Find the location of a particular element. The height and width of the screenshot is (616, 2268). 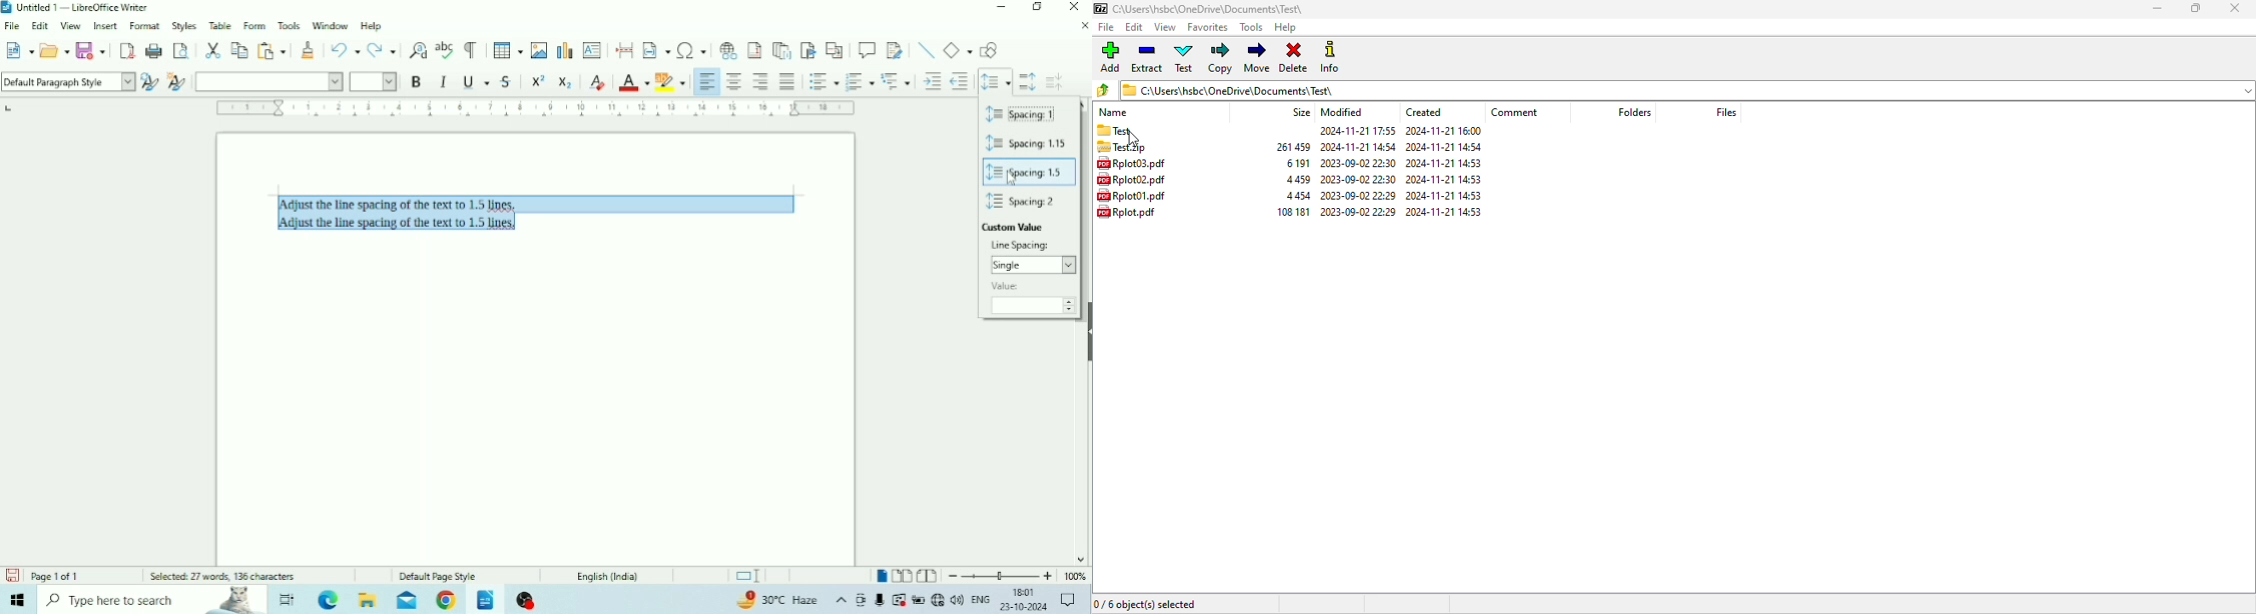

Align Left is located at coordinates (706, 81).